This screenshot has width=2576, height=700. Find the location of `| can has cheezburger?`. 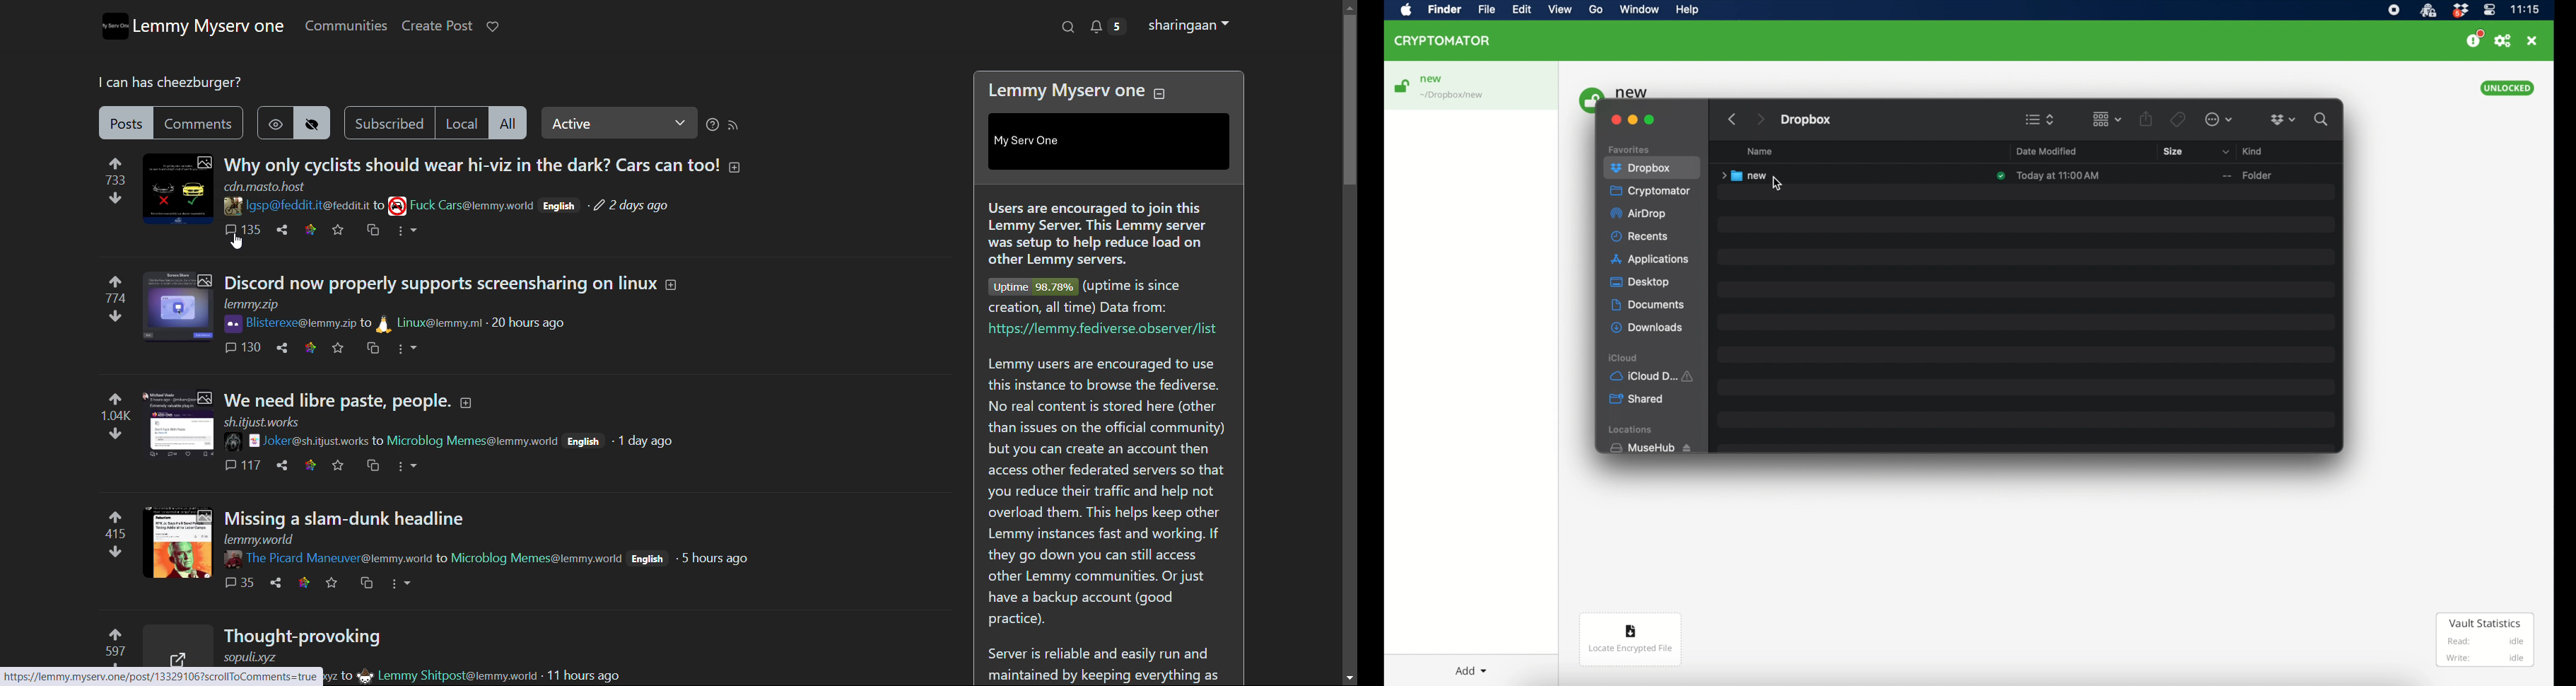

| can has cheezburger? is located at coordinates (167, 83).